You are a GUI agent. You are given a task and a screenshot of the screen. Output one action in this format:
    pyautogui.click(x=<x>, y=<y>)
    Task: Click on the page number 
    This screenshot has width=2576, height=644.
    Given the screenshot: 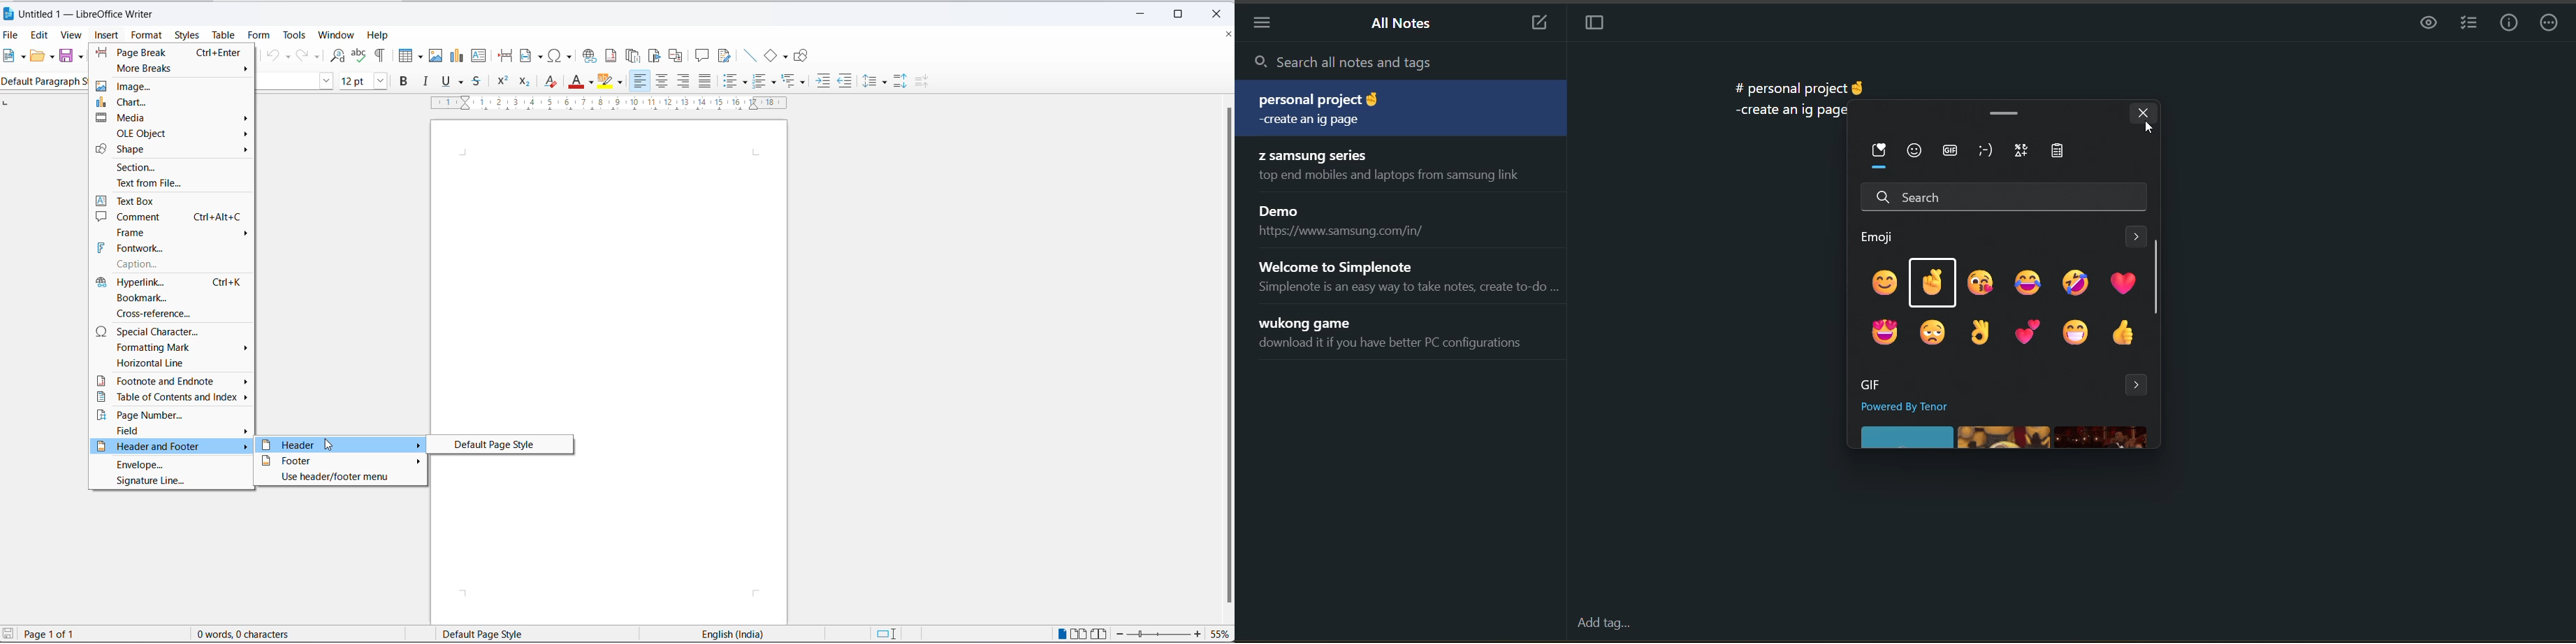 What is the action you would take?
    pyautogui.click(x=171, y=418)
    